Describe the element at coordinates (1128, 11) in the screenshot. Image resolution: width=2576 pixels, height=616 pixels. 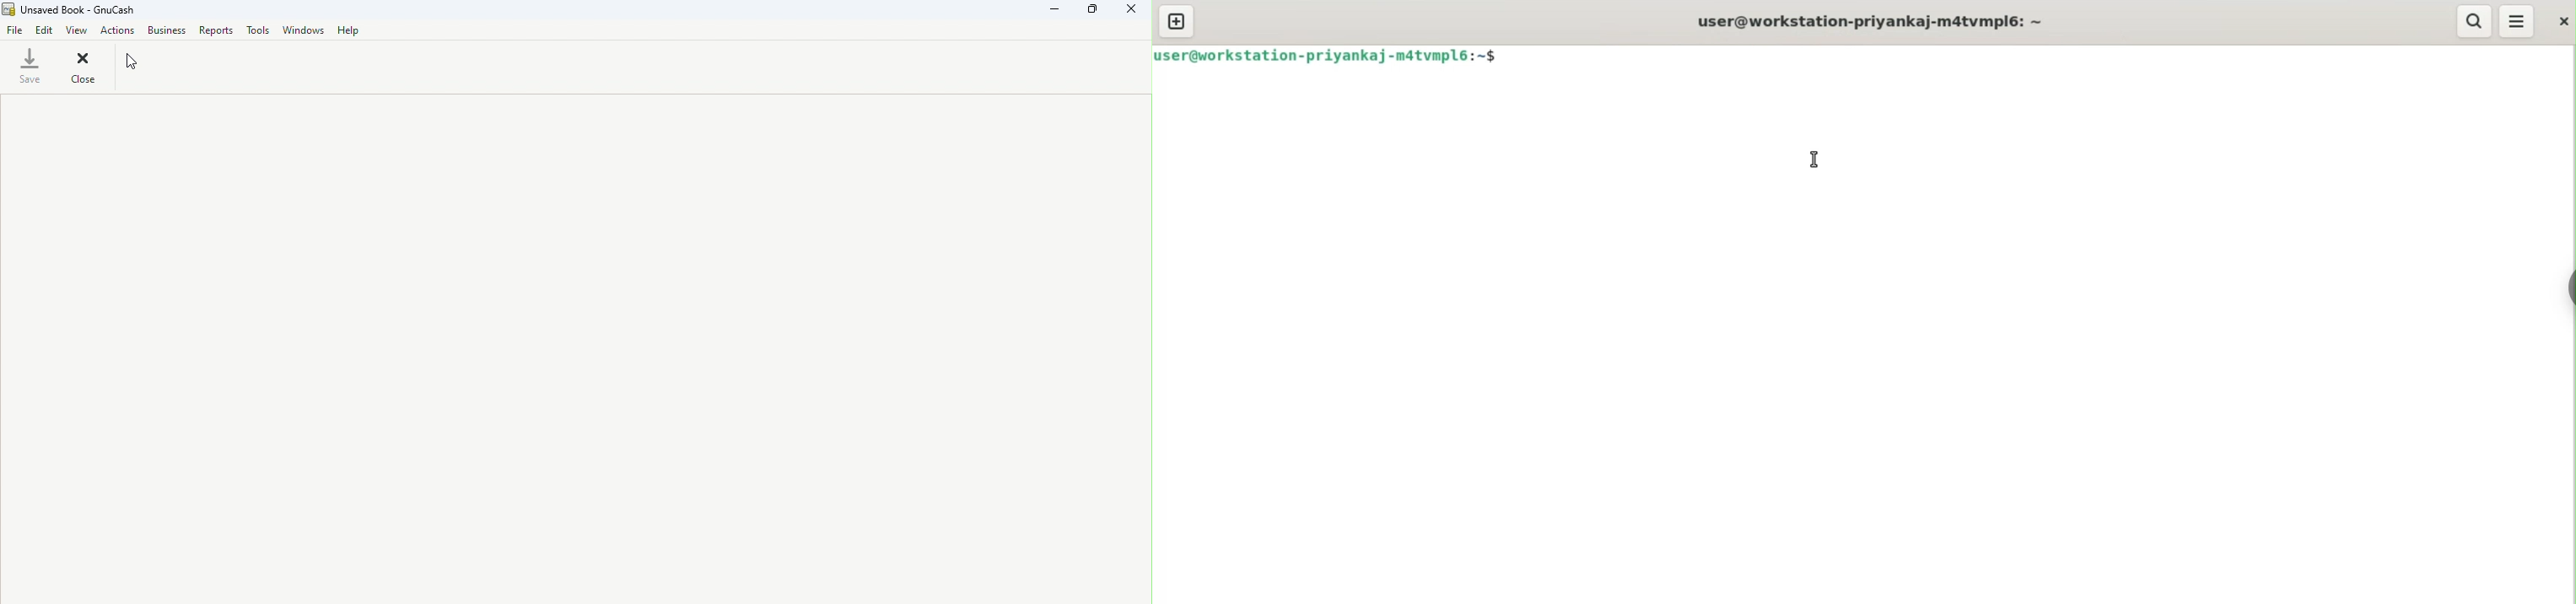
I see `Close` at that location.